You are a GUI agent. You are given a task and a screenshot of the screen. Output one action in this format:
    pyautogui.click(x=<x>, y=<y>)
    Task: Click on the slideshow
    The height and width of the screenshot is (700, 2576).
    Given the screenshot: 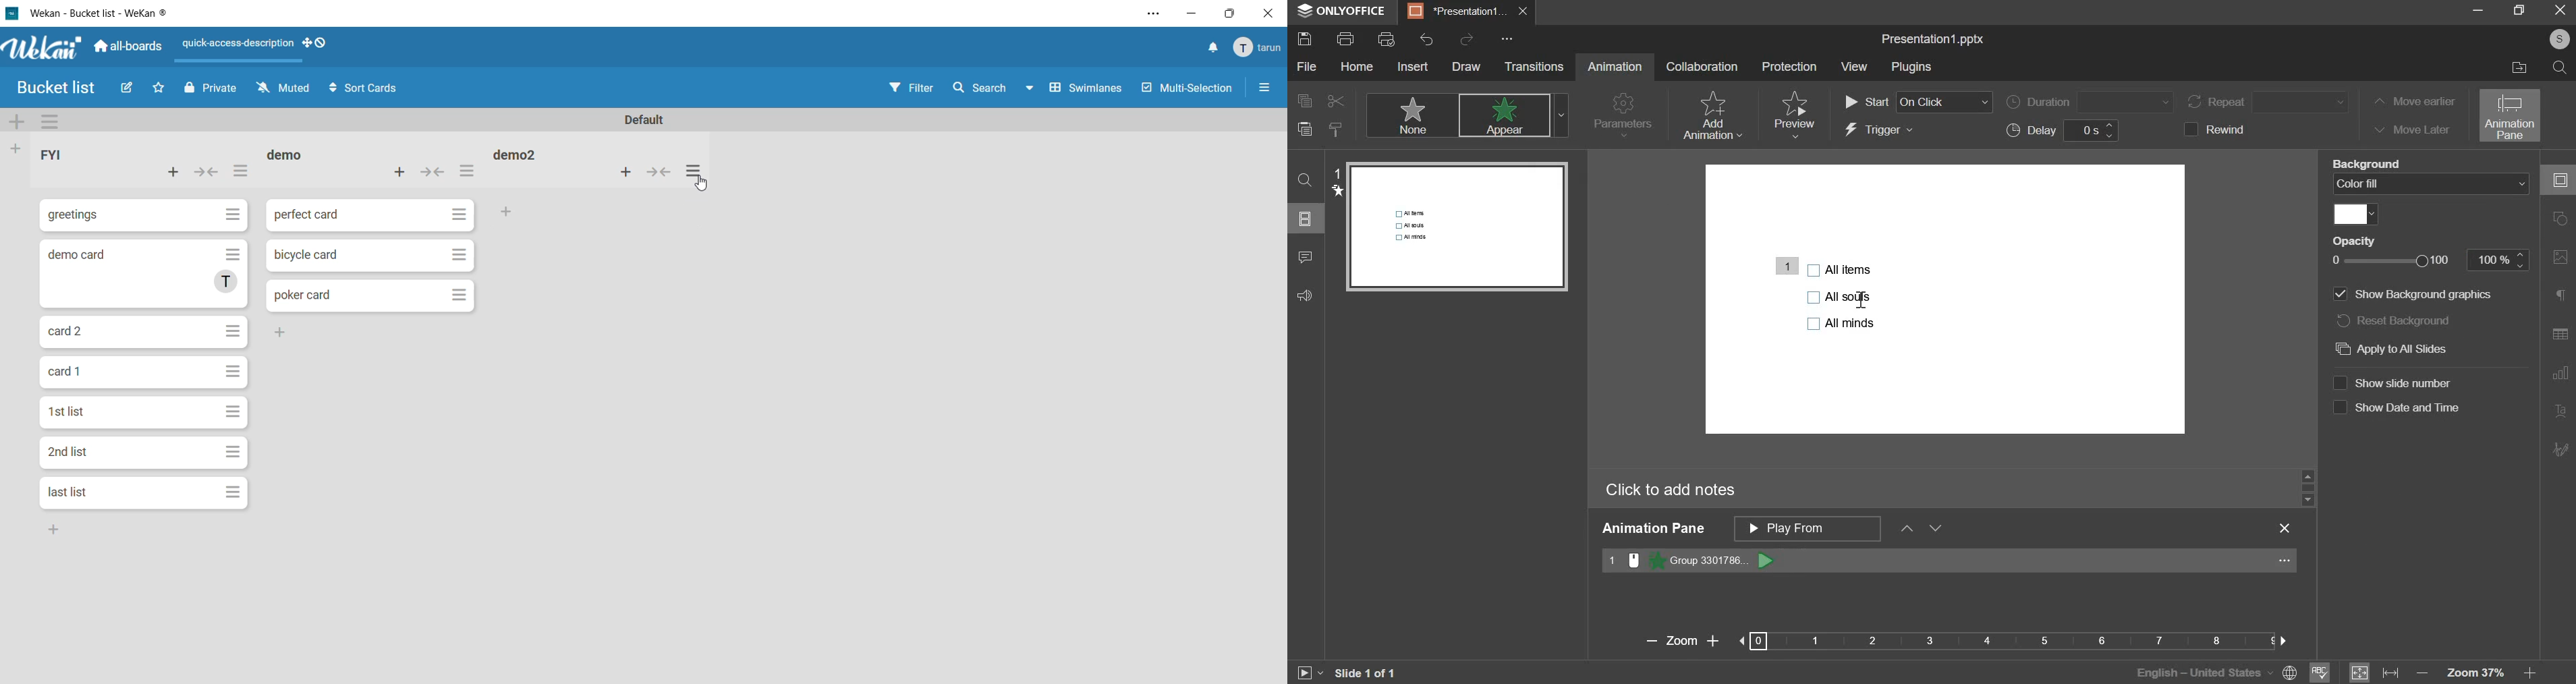 What is the action you would take?
    pyautogui.click(x=1309, y=671)
    